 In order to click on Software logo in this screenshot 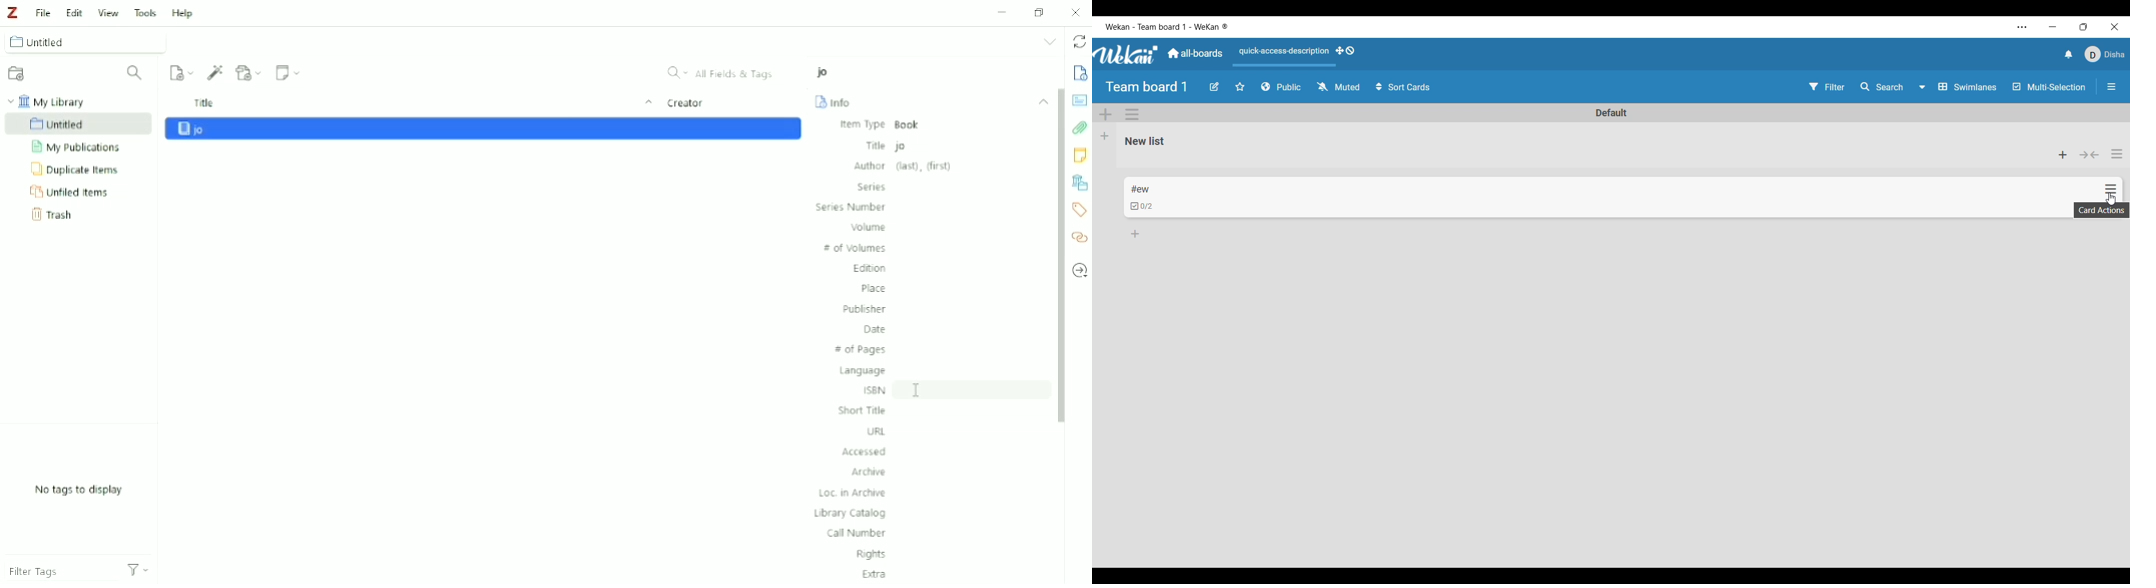, I will do `click(1127, 55)`.